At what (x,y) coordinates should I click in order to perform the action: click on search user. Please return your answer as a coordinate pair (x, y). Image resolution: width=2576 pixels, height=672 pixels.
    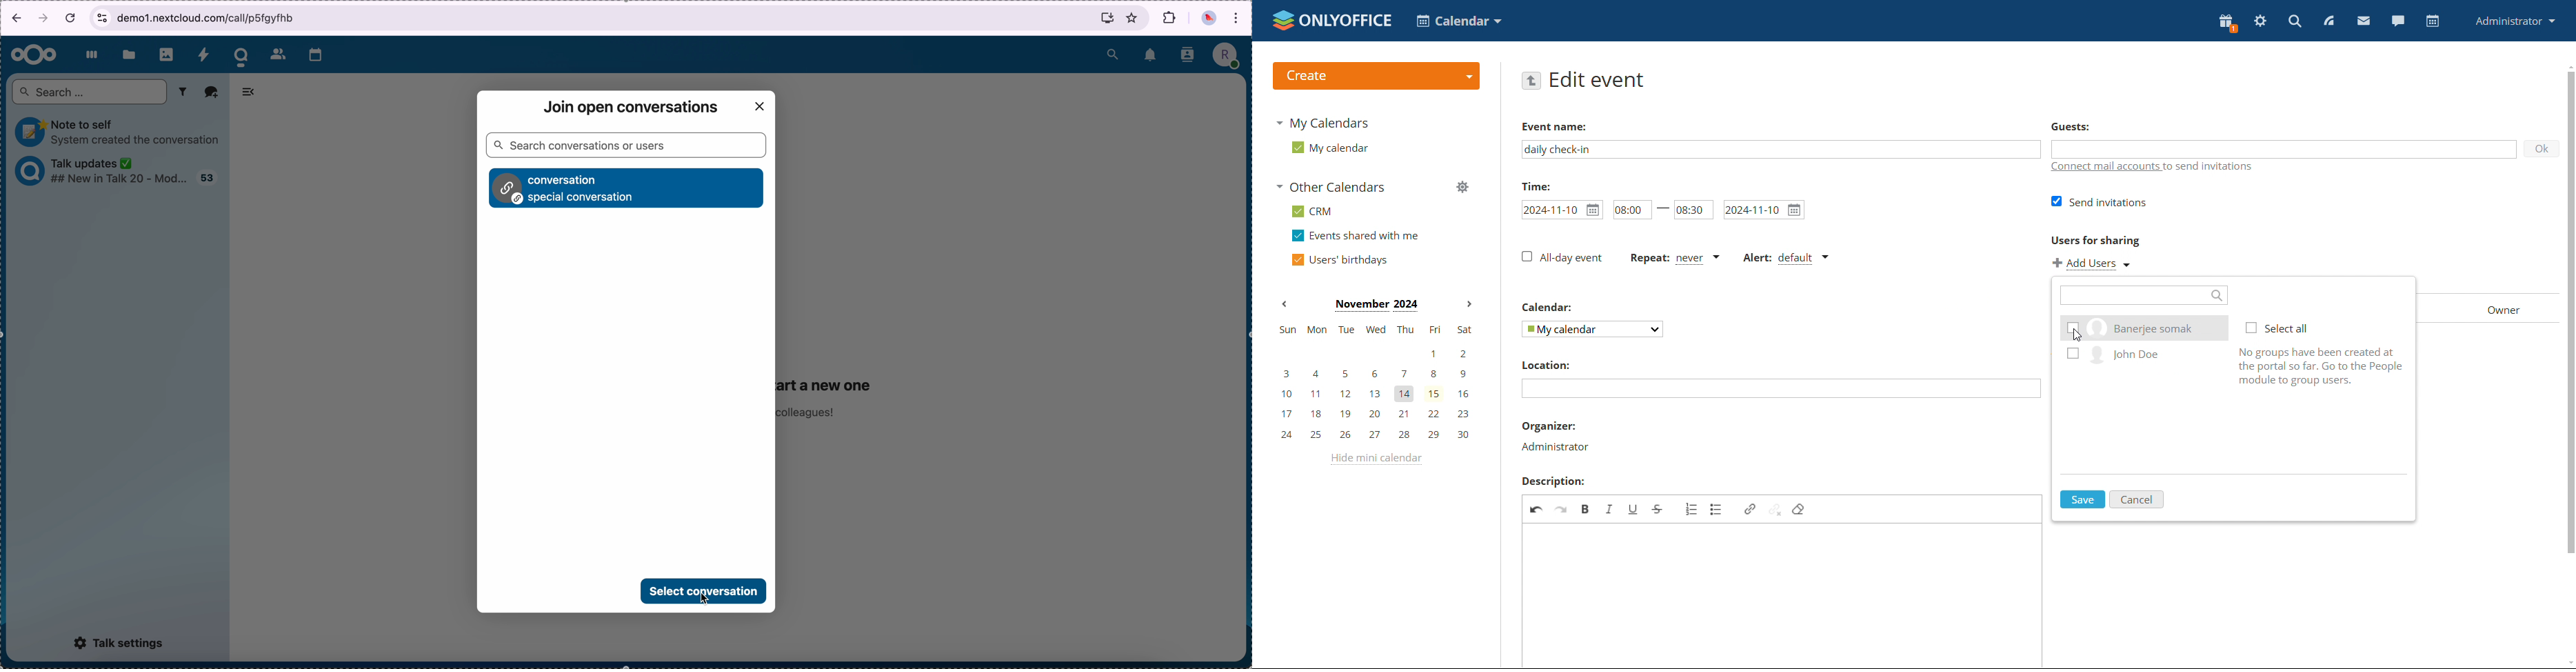
    Looking at the image, I should click on (2144, 294).